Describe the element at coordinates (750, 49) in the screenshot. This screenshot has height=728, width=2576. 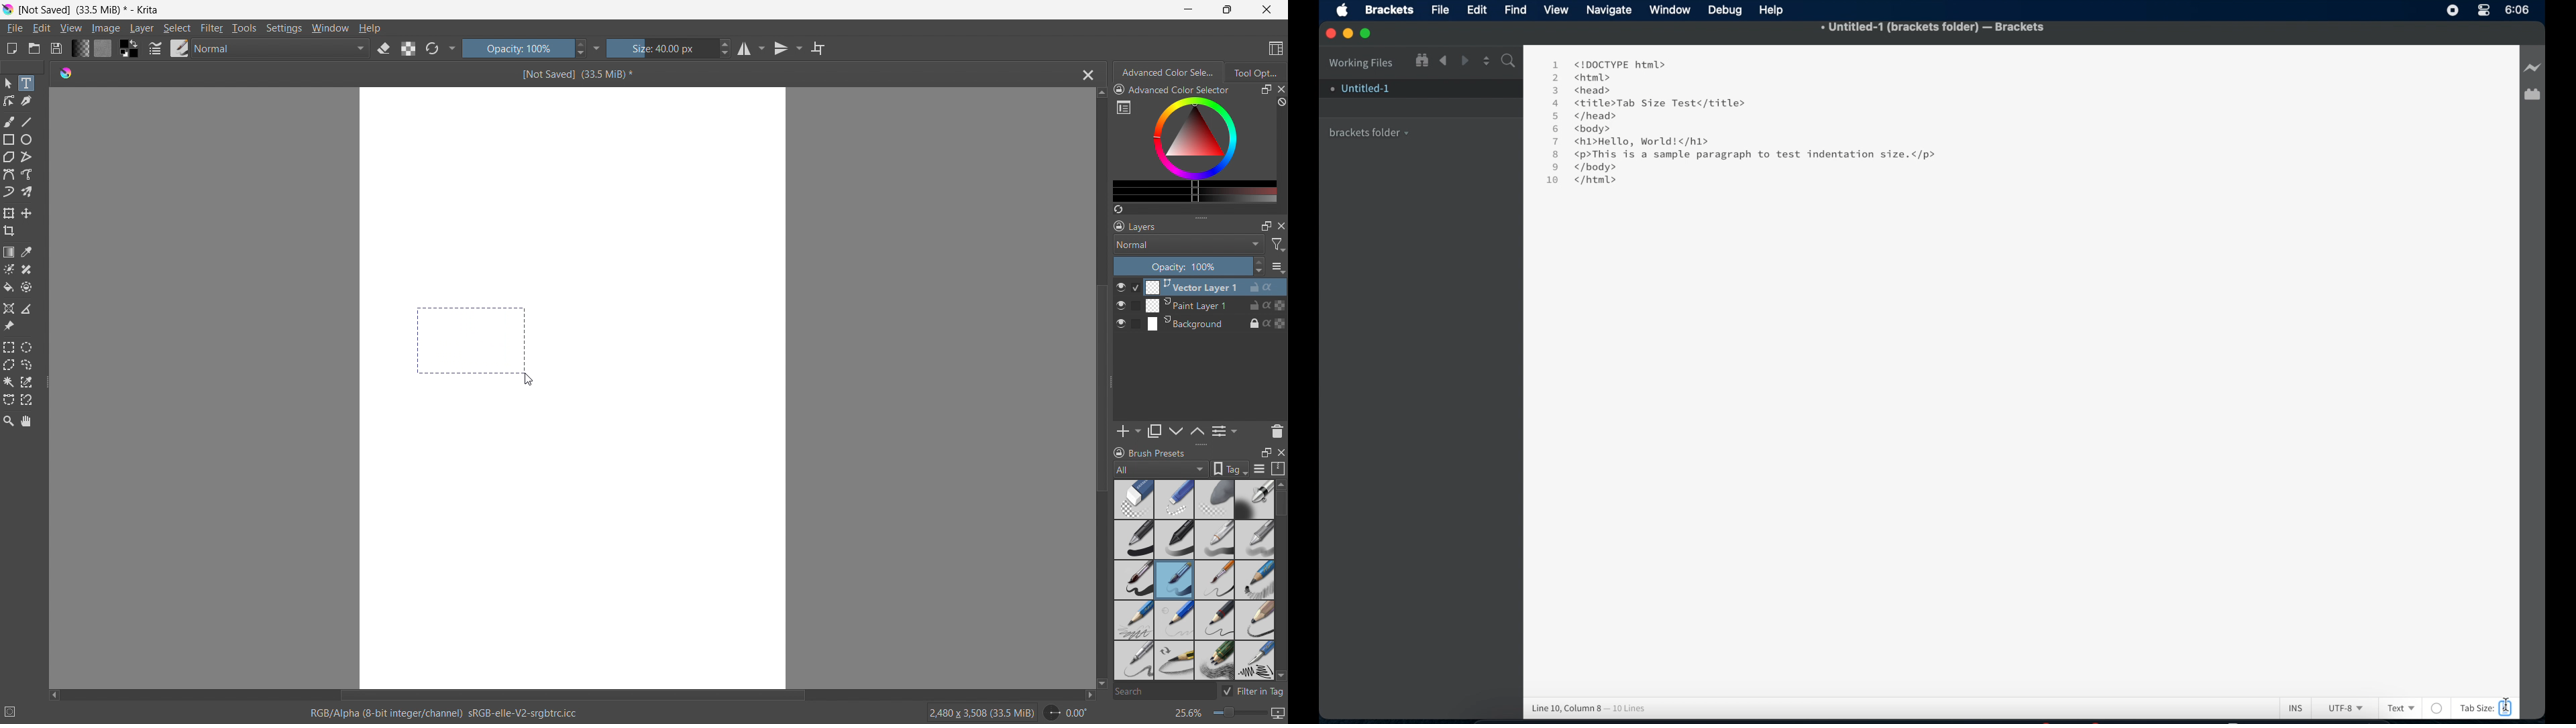
I see `horizontal mirror tool` at that location.